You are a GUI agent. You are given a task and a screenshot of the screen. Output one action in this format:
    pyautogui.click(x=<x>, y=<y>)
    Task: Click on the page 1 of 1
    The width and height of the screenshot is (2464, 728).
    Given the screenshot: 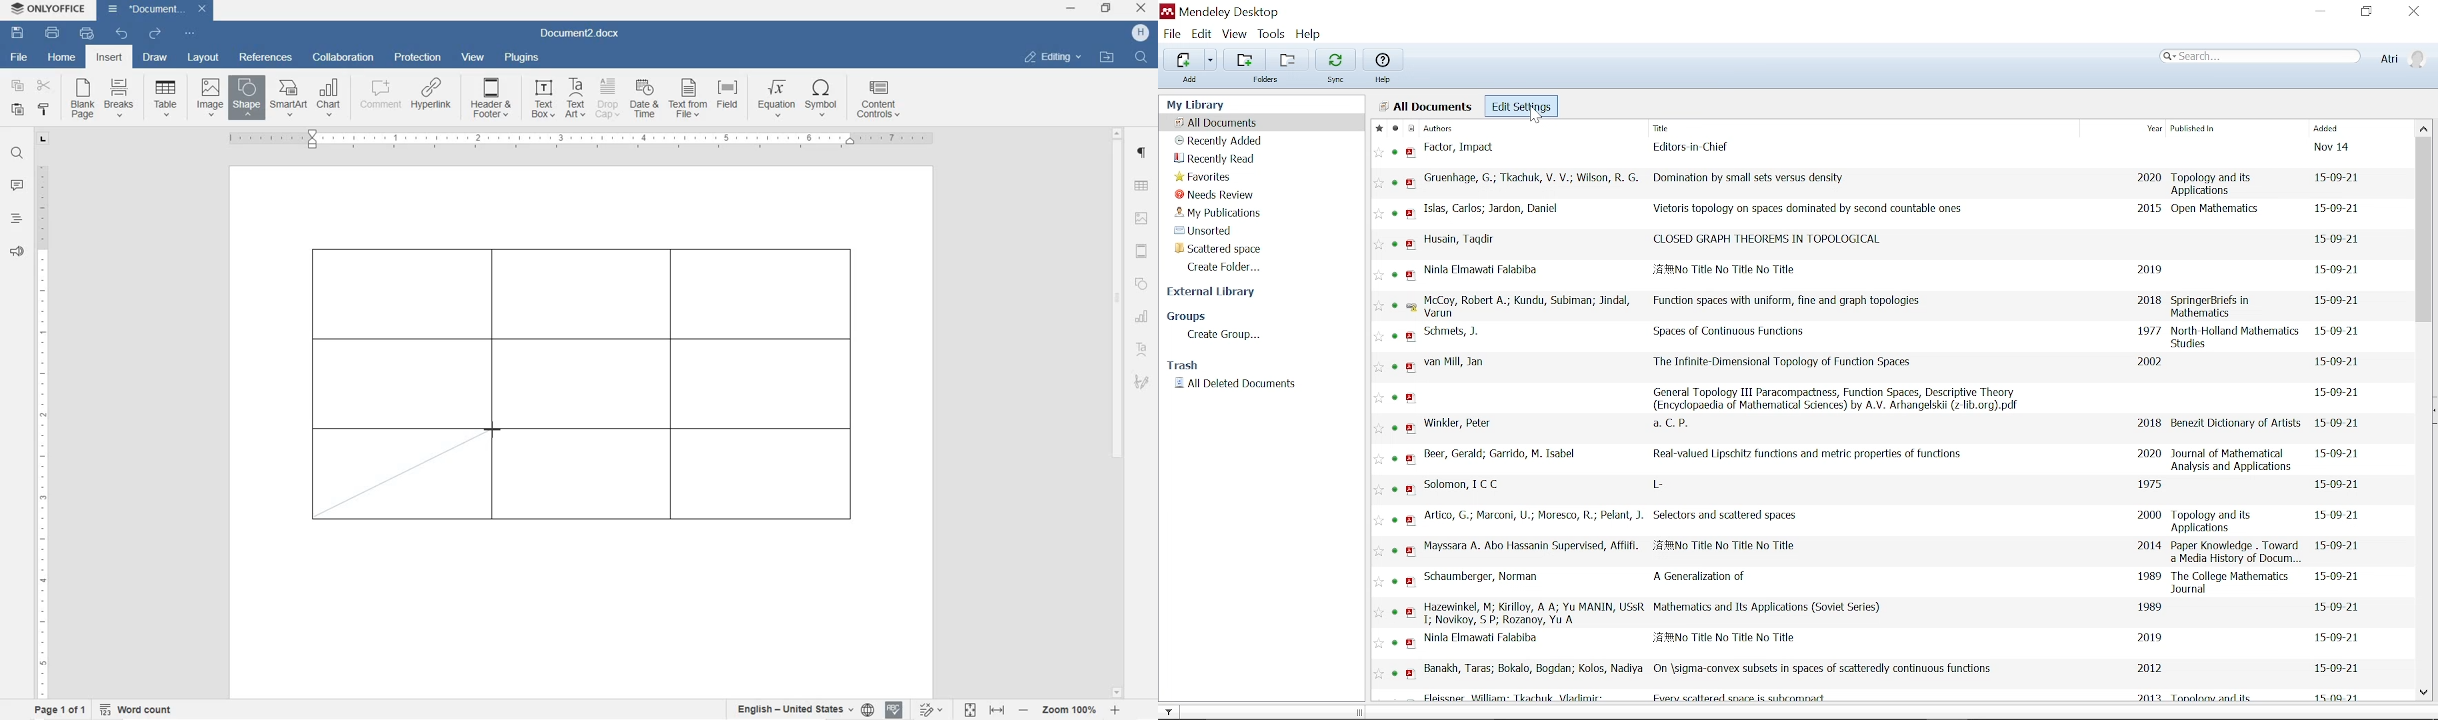 What is the action you would take?
    pyautogui.click(x=58, y=710)
    